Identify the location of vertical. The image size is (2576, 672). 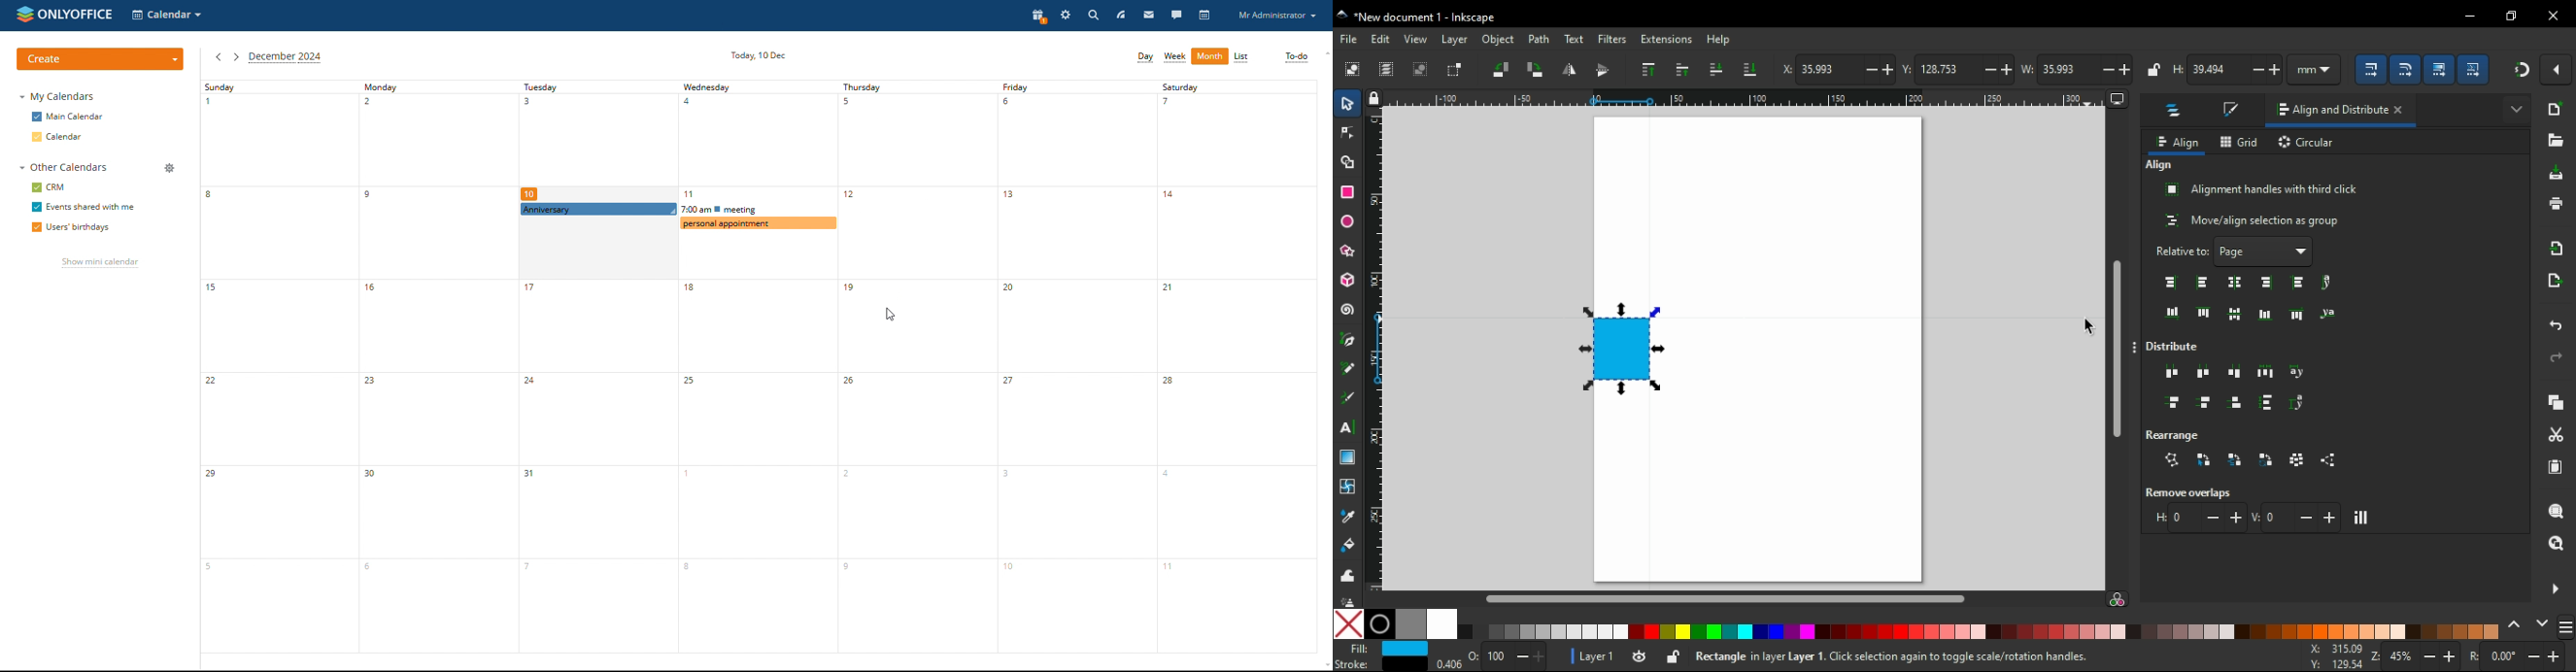
(2295, 517).